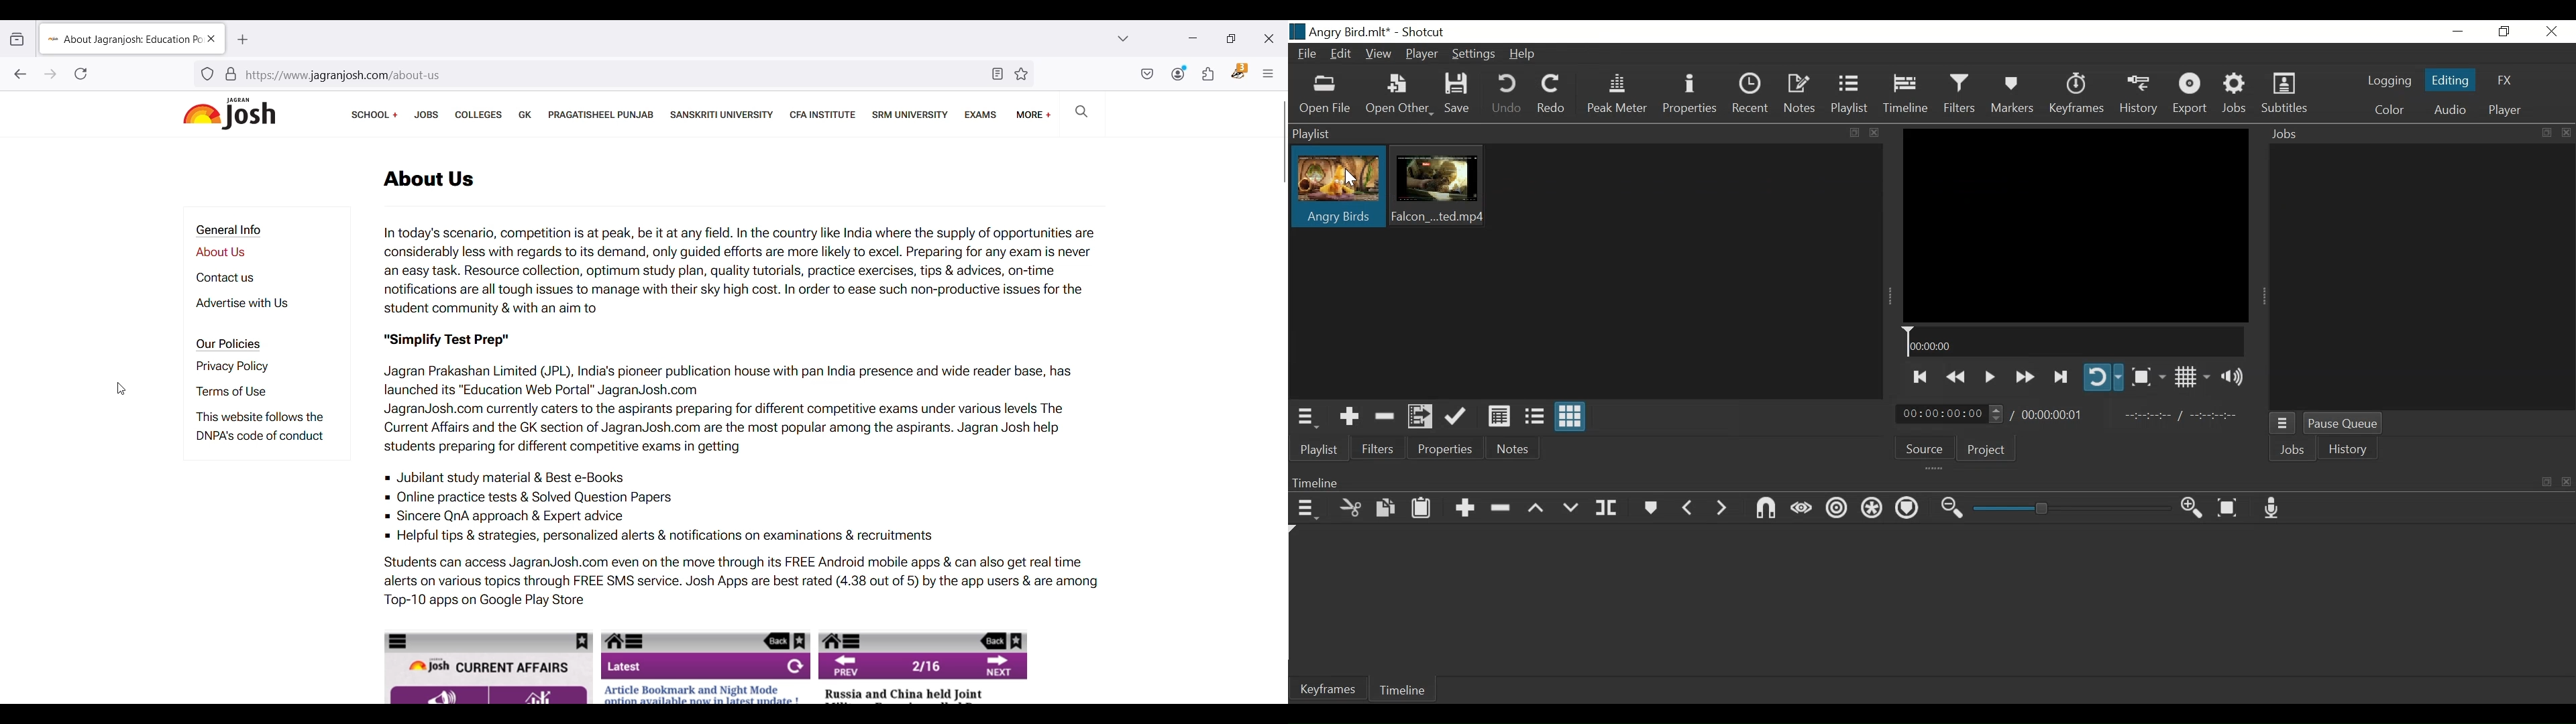  Describe the element at coordinates (1347, 416) in the screenshot. I see `Add the Source to the playlist` at that location.